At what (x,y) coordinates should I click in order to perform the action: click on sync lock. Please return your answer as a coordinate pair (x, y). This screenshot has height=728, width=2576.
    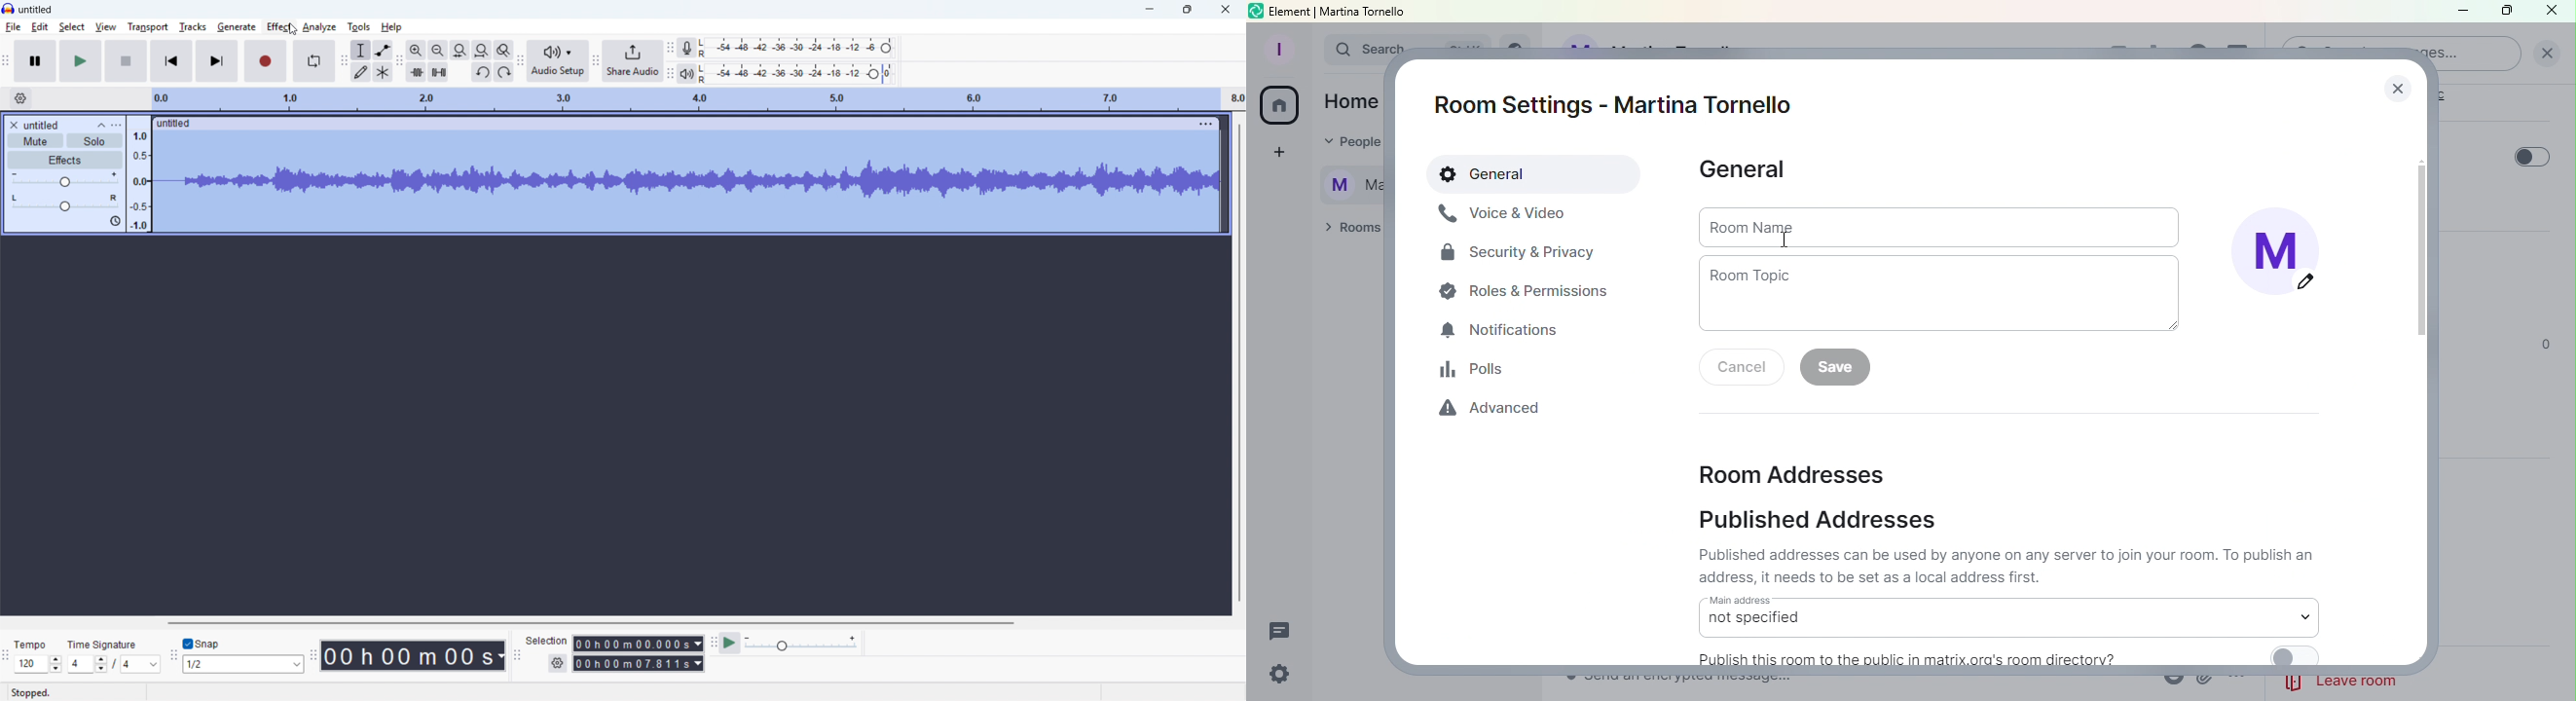
    Looking at the image, I should click on (114, 221).